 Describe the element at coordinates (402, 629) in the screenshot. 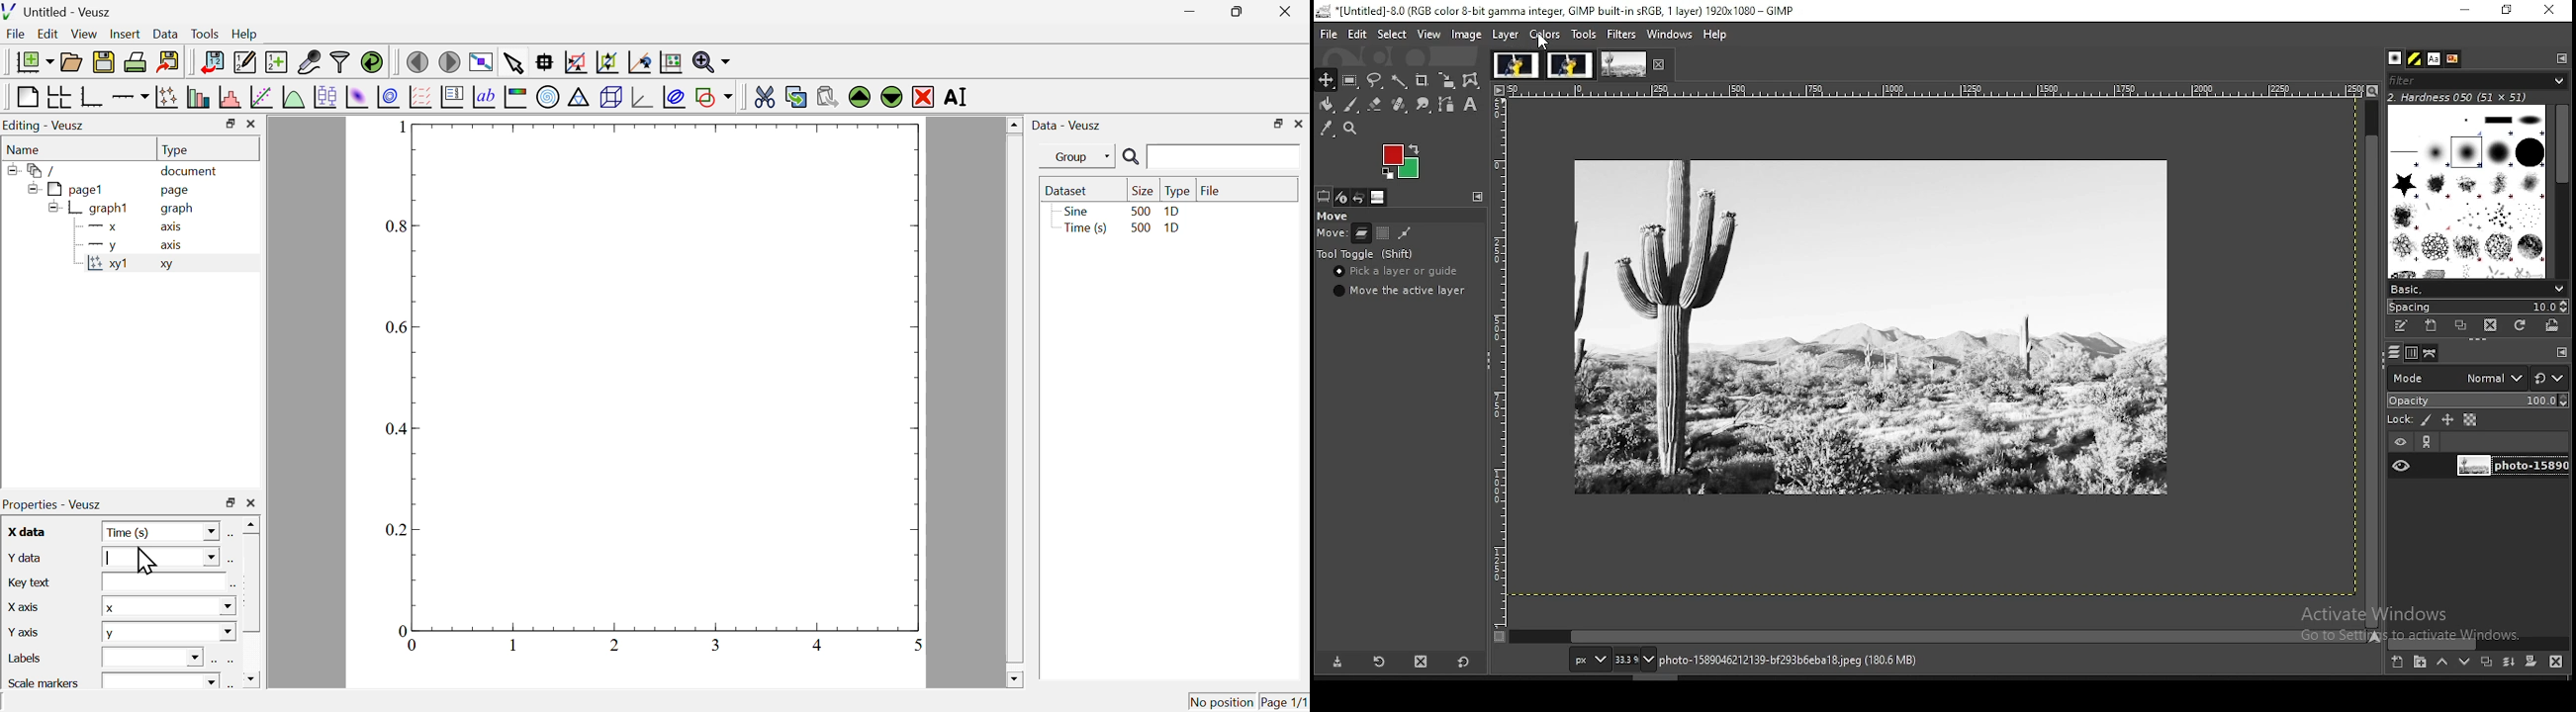

I see `0` at that location.